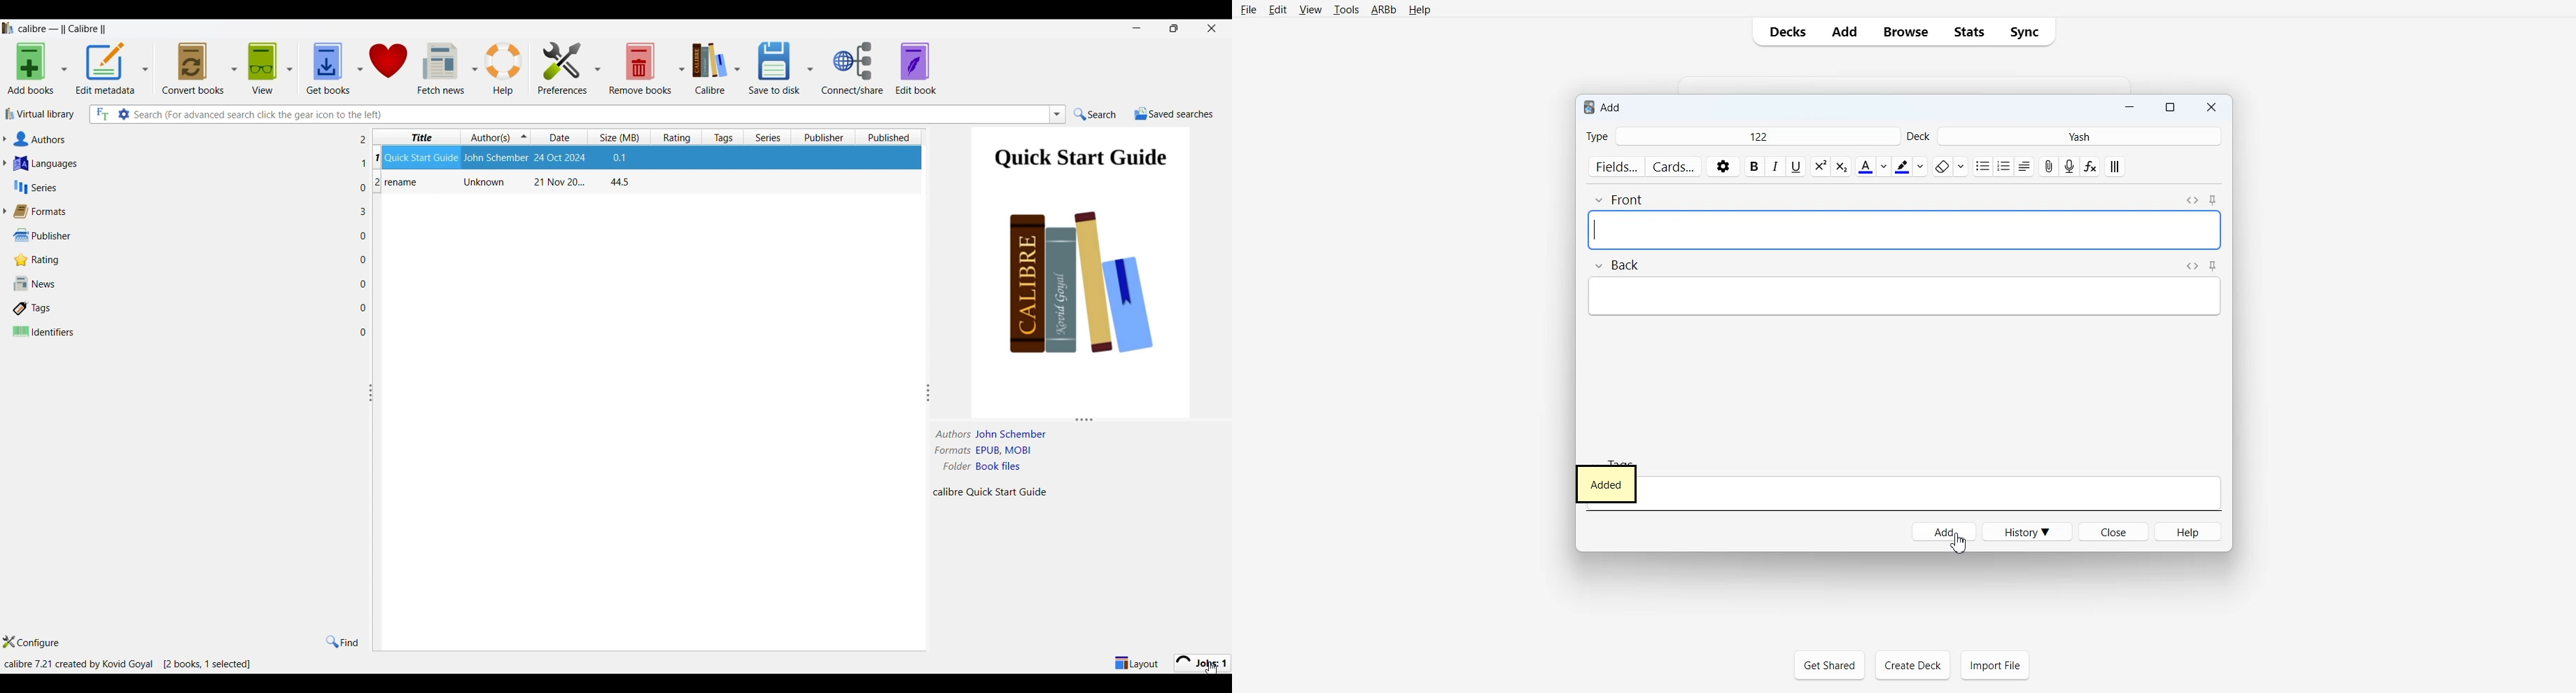  Describe the element at coordinates (589, 115) in the screenshot. I see `Type in searches` at that location.